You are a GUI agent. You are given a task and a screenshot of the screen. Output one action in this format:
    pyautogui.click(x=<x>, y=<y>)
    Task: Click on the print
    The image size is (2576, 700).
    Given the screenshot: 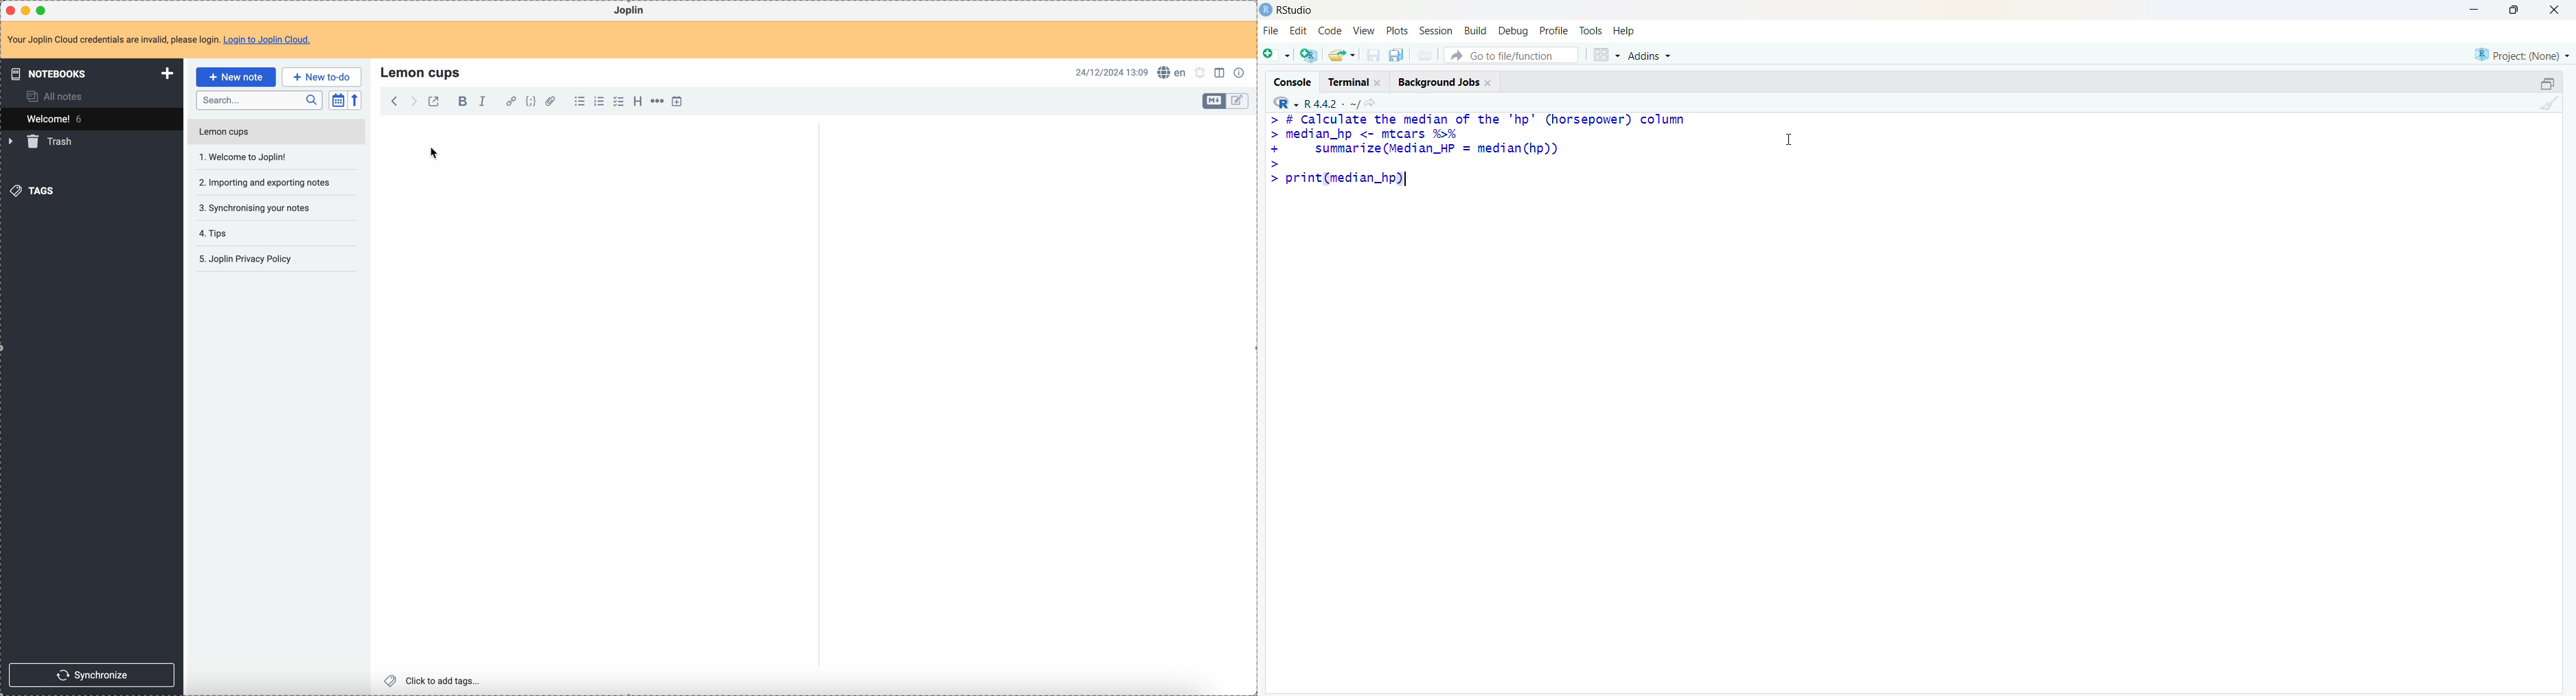 What is the action you would take?
    pyautogui.click(x=1425, y=55)
    